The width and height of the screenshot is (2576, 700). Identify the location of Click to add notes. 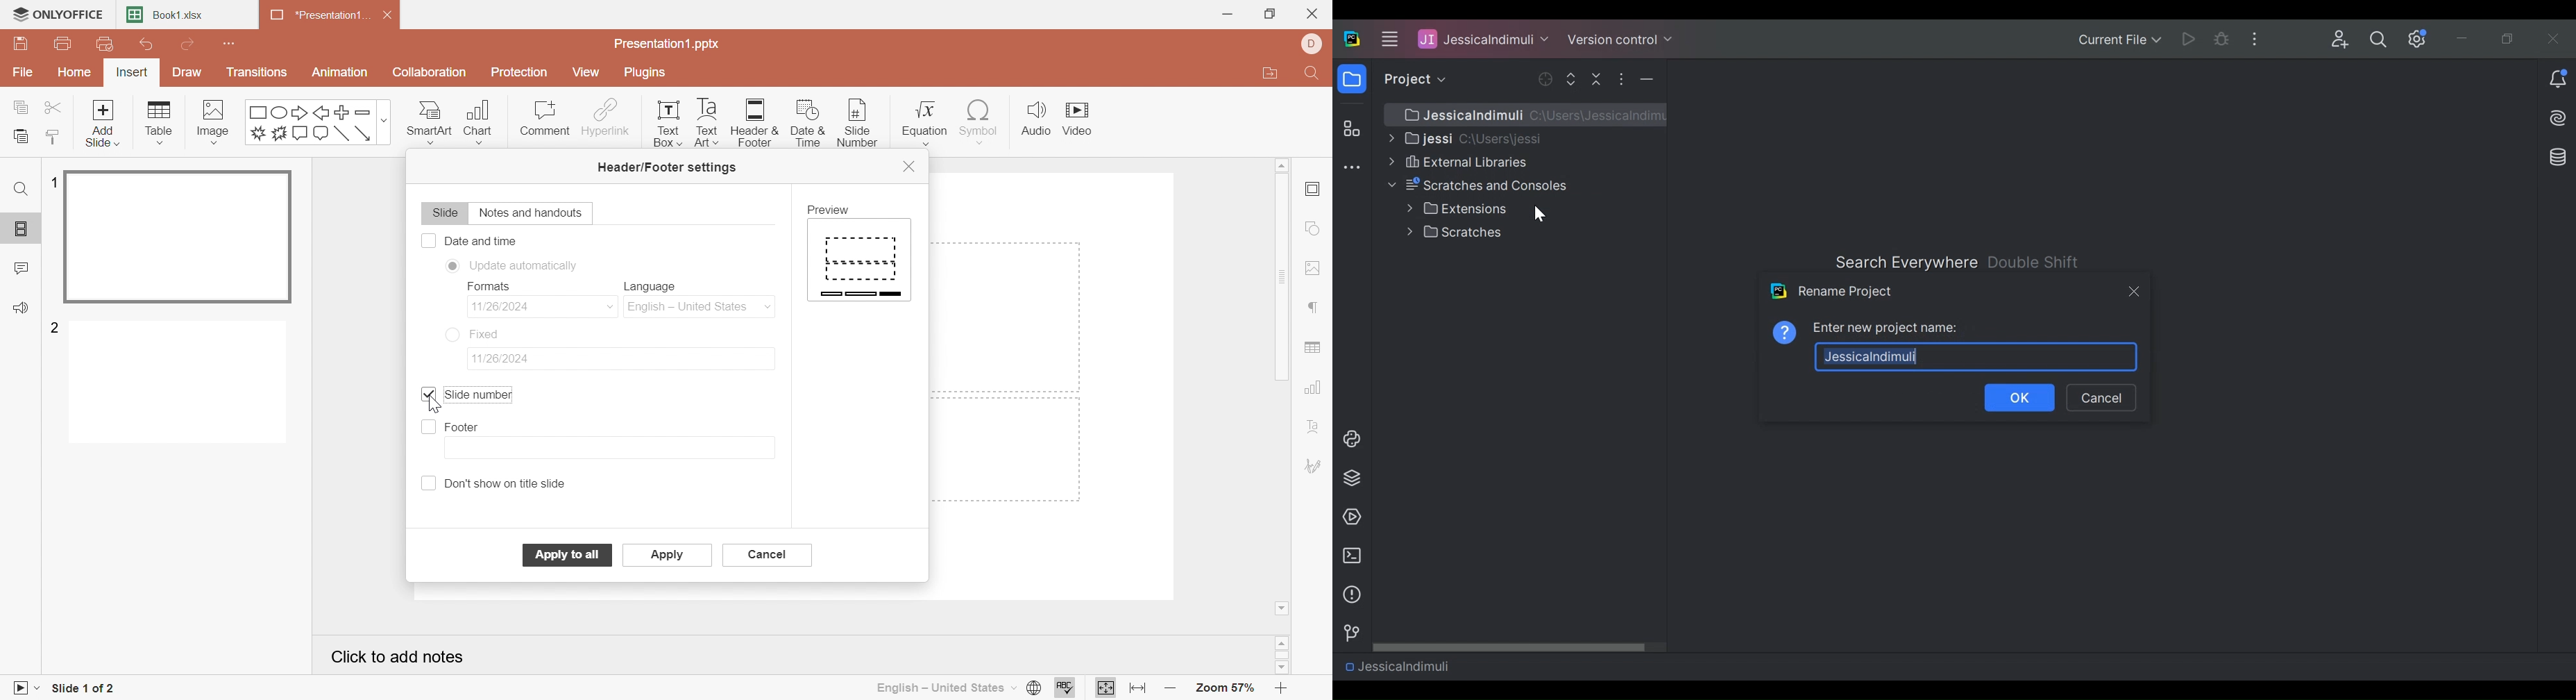
(401, 660).